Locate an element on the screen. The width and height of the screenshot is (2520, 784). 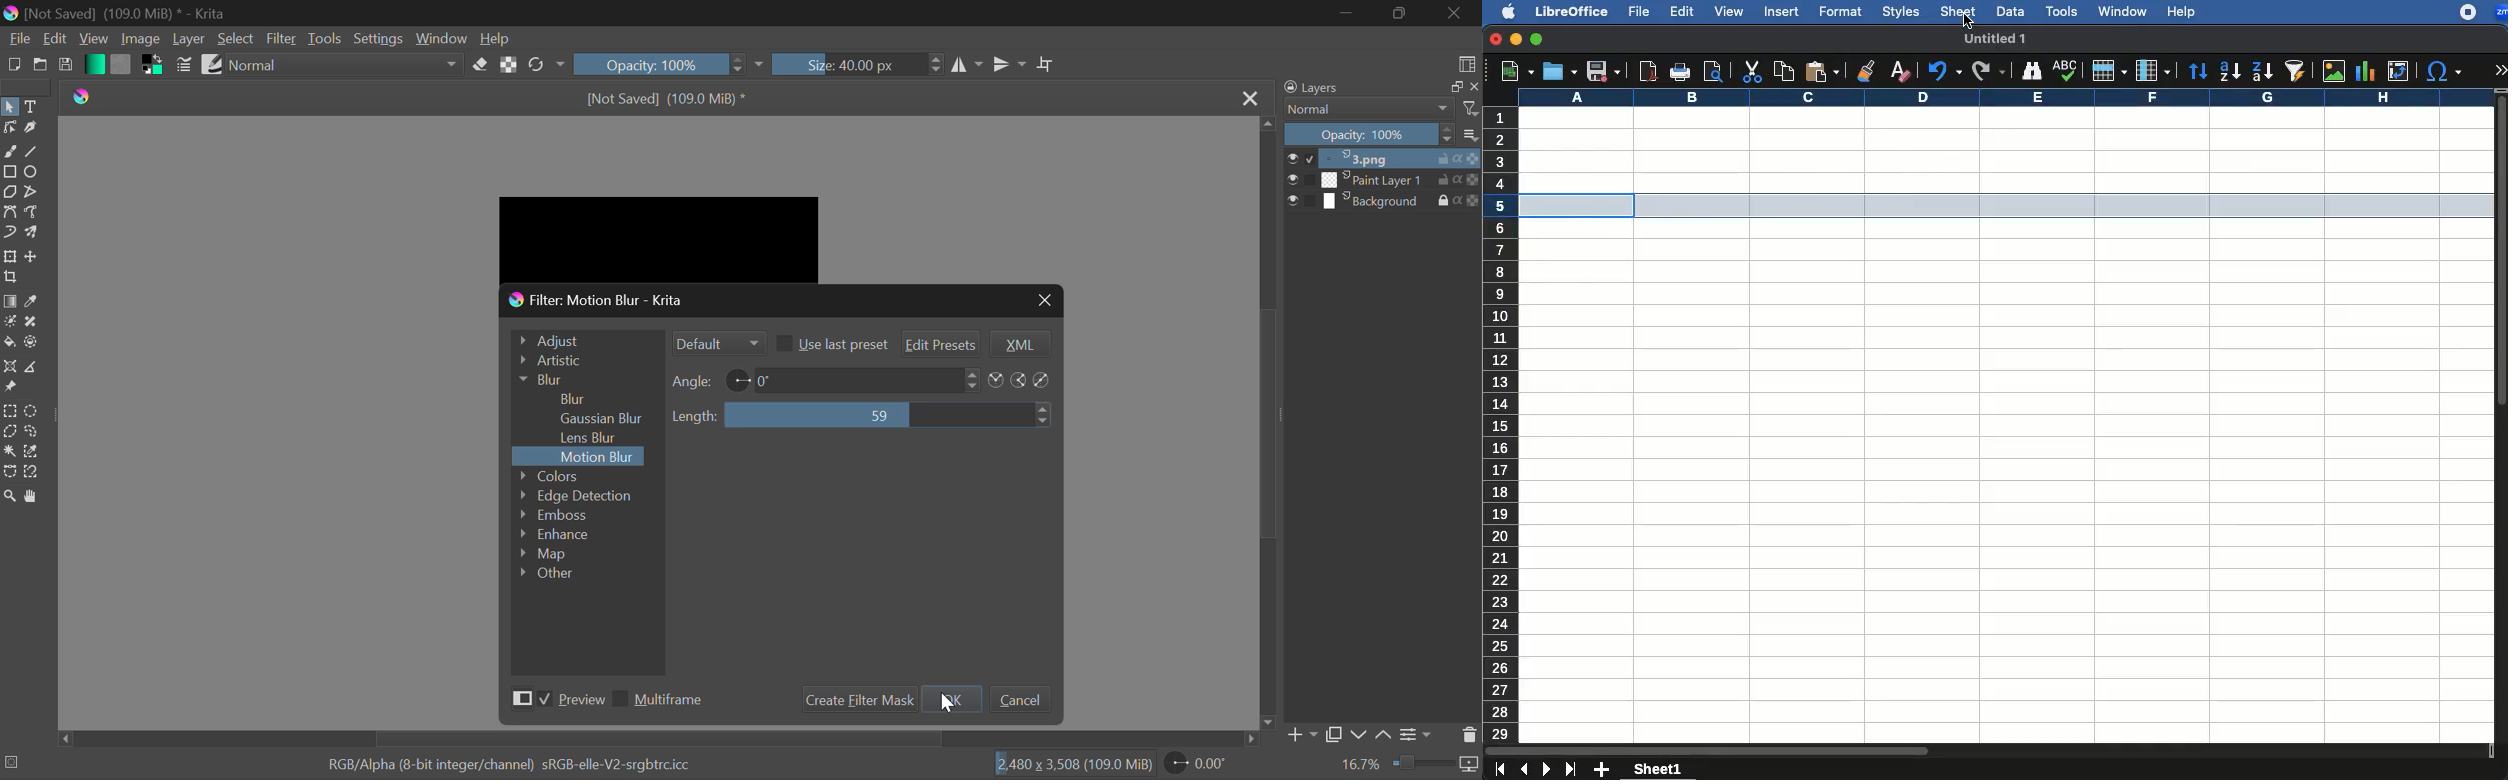
RGB/Alpha (8-bit integer/channel) sRGB-elle-V2-srgbtrc.icc is located at coordinates (497, 761).